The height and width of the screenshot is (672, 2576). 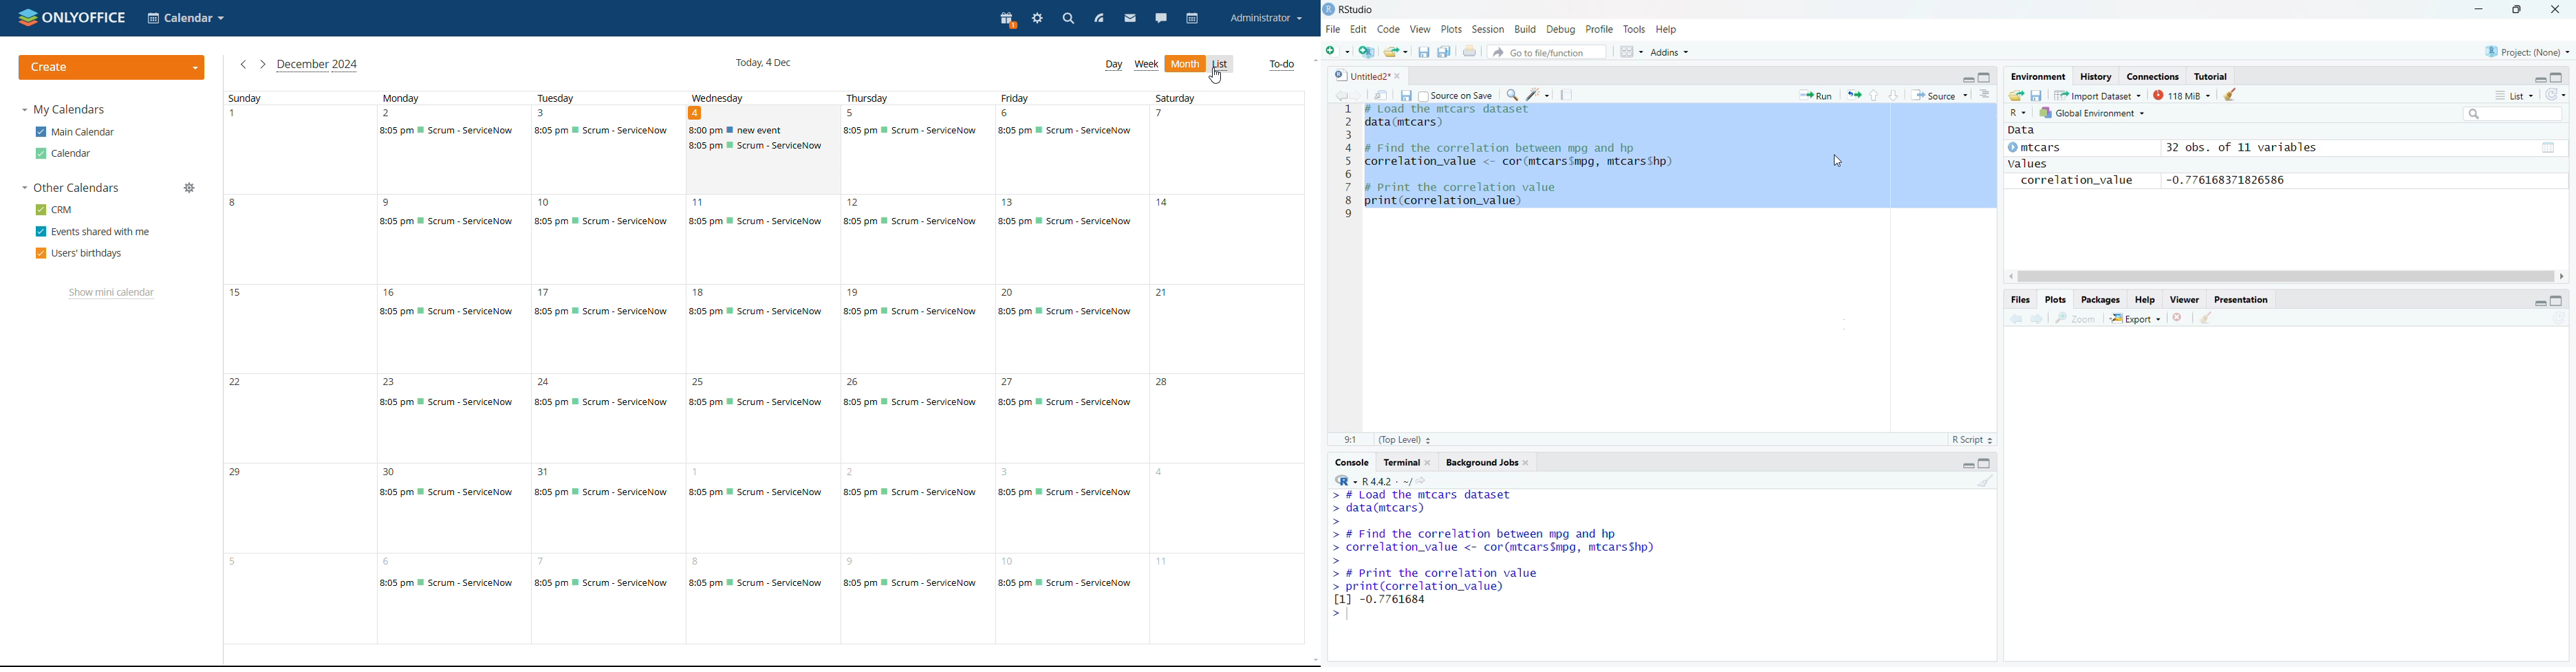 What do you see at coordinates (2098, 96) in the screenshot?
I see `Import Database` at bounding box center [2098, 96].